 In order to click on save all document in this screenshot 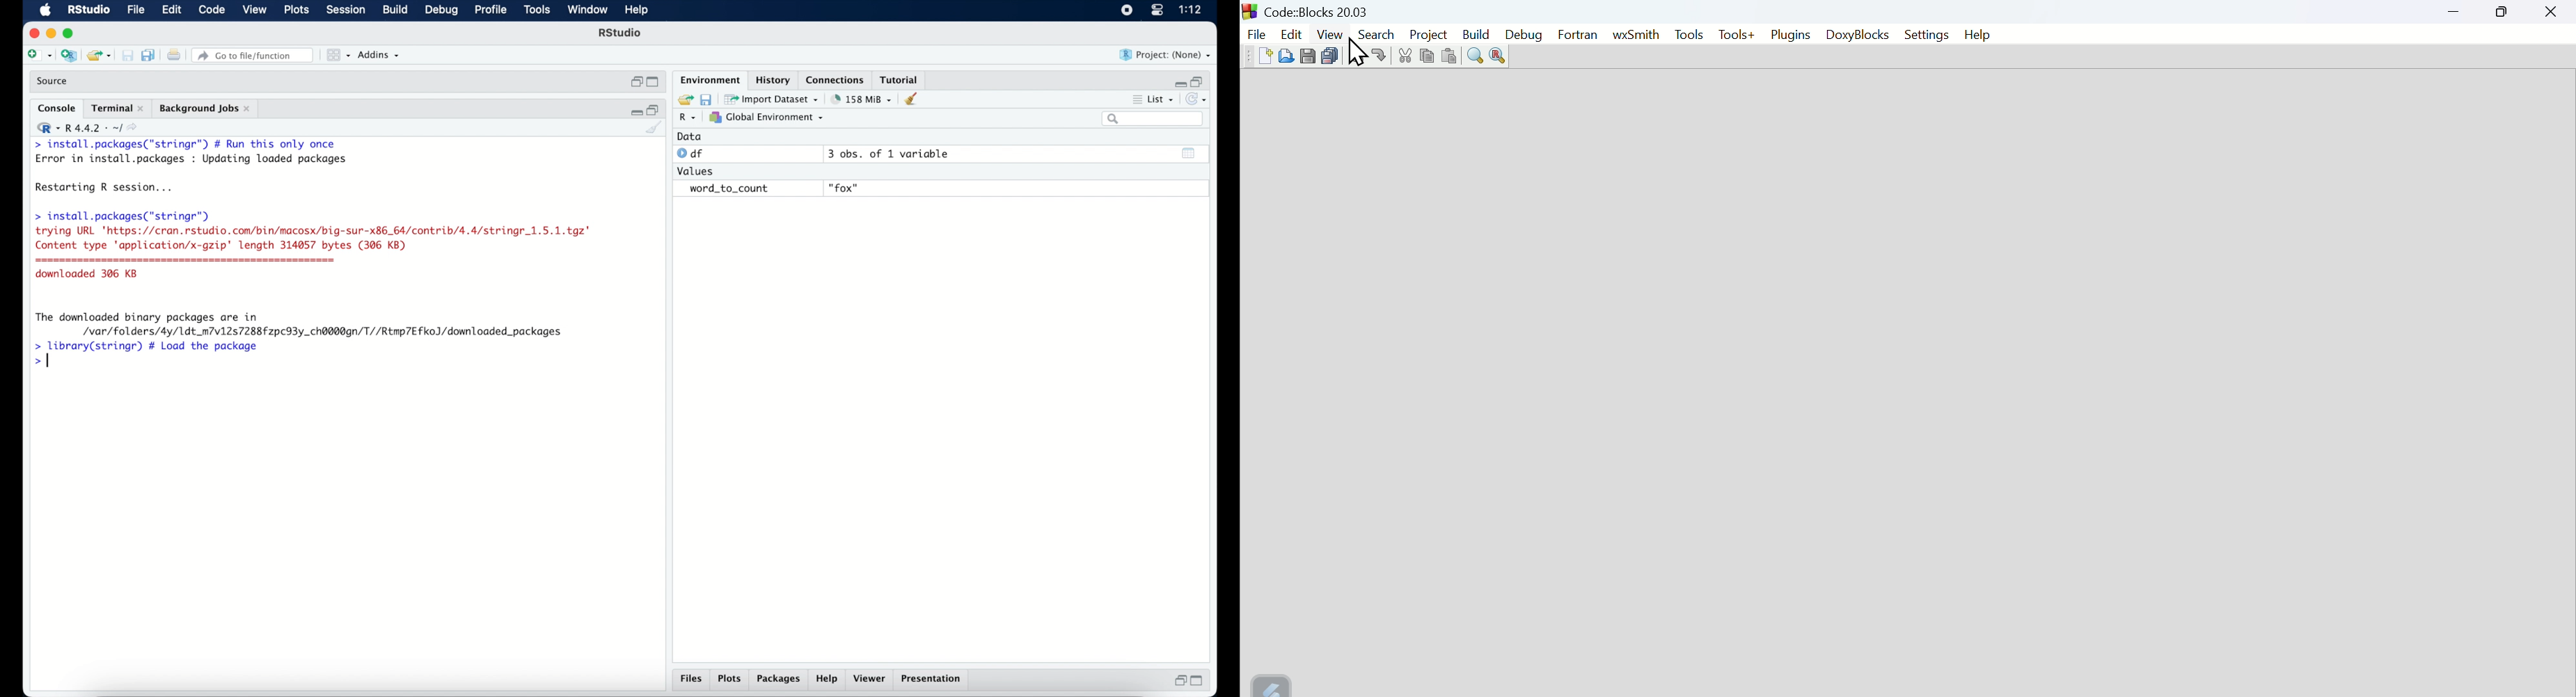, I will do `click(151, 56)`.